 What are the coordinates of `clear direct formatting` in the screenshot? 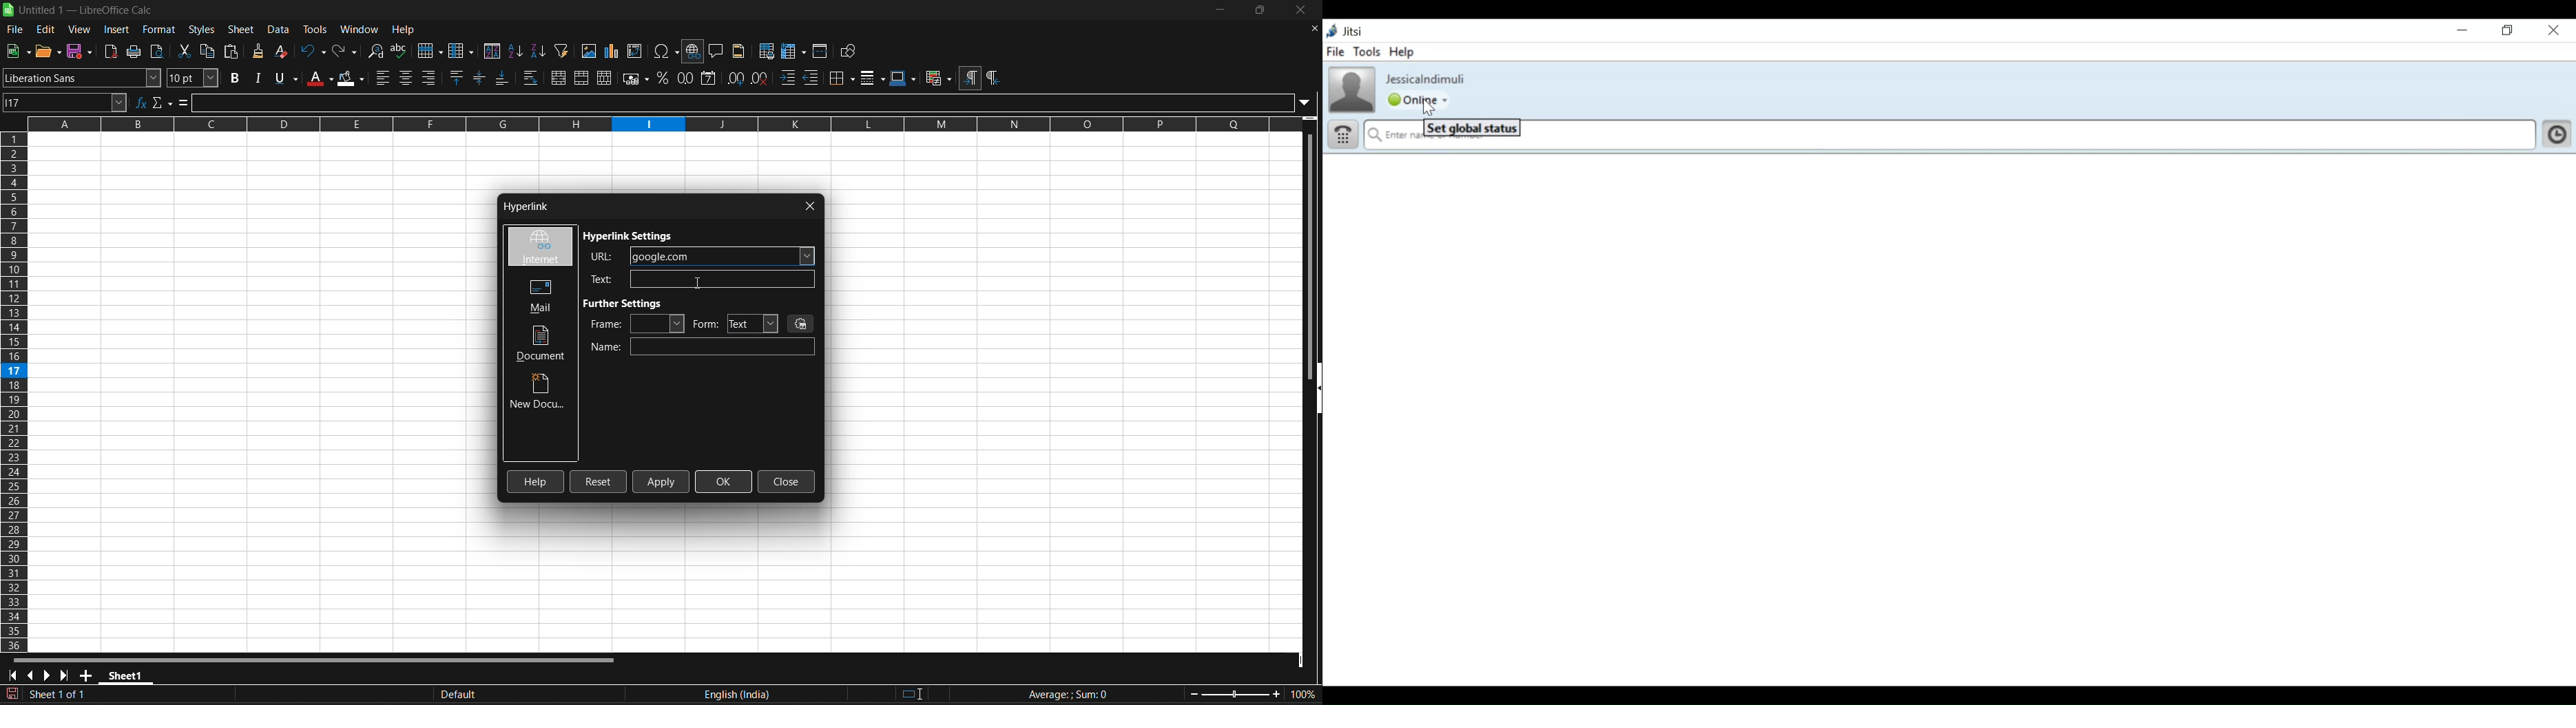 It's located at (283, 52).